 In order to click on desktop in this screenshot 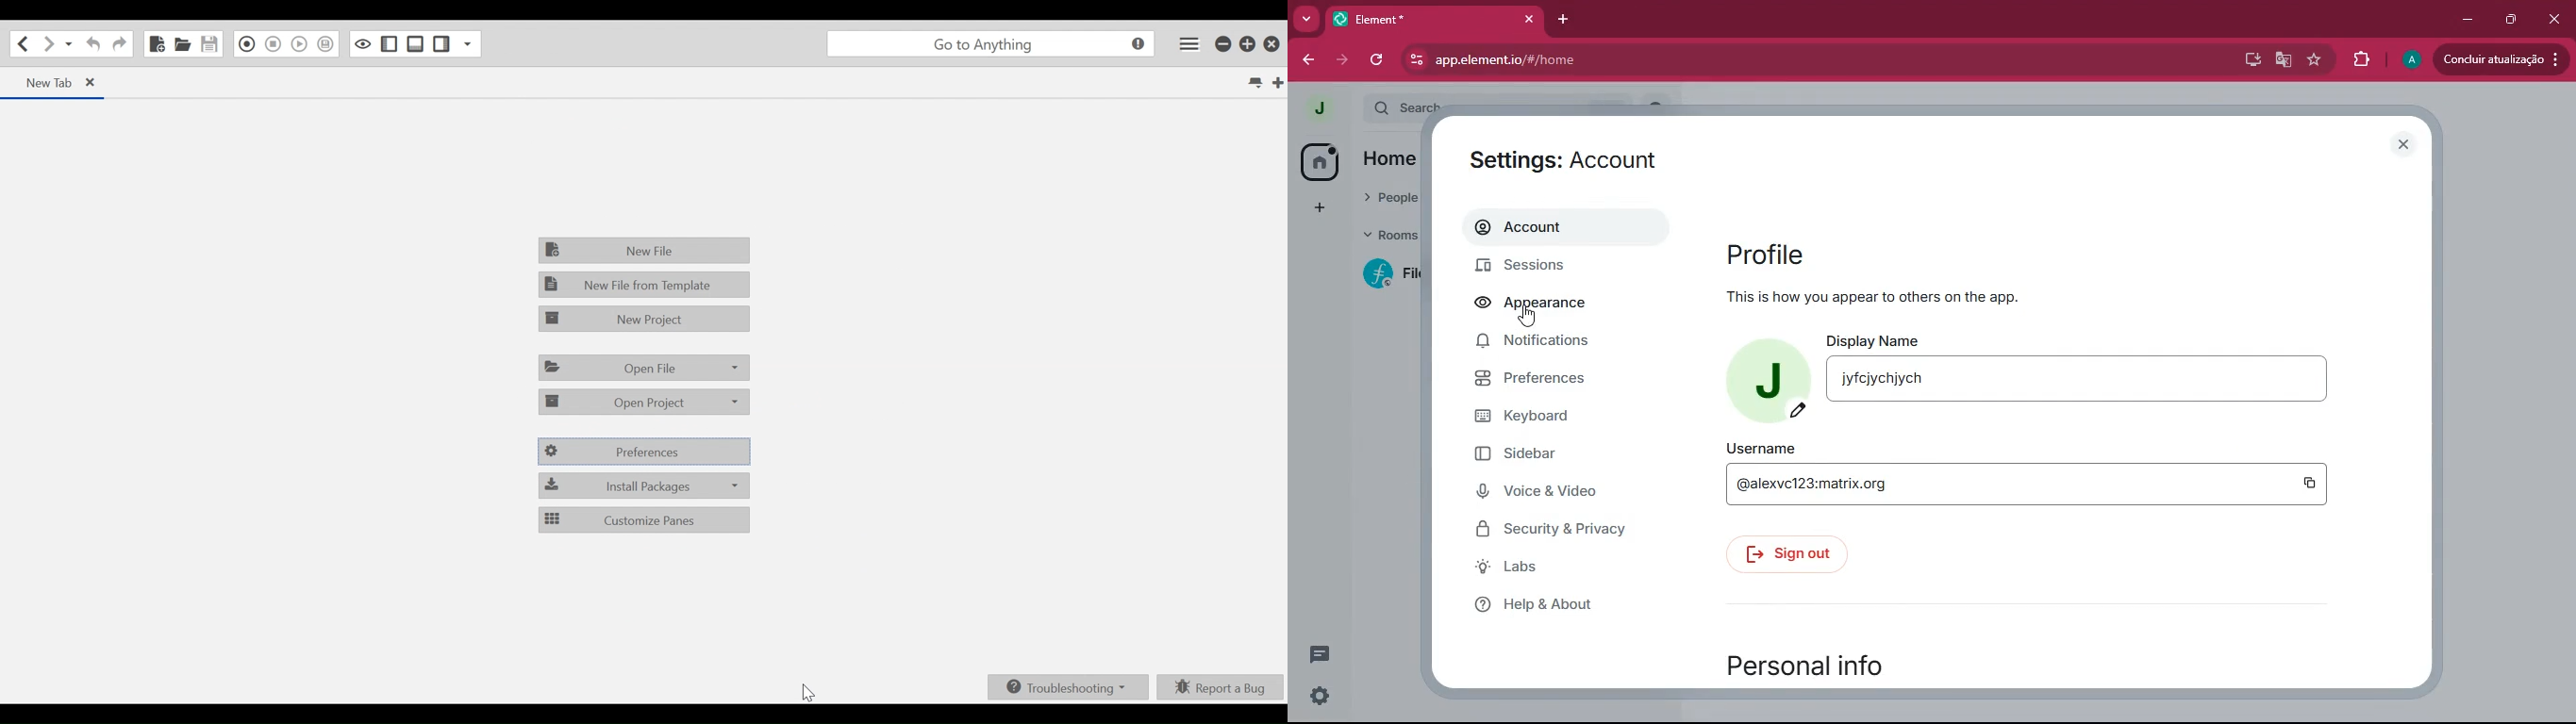, I will do `click(2249, 58)`.